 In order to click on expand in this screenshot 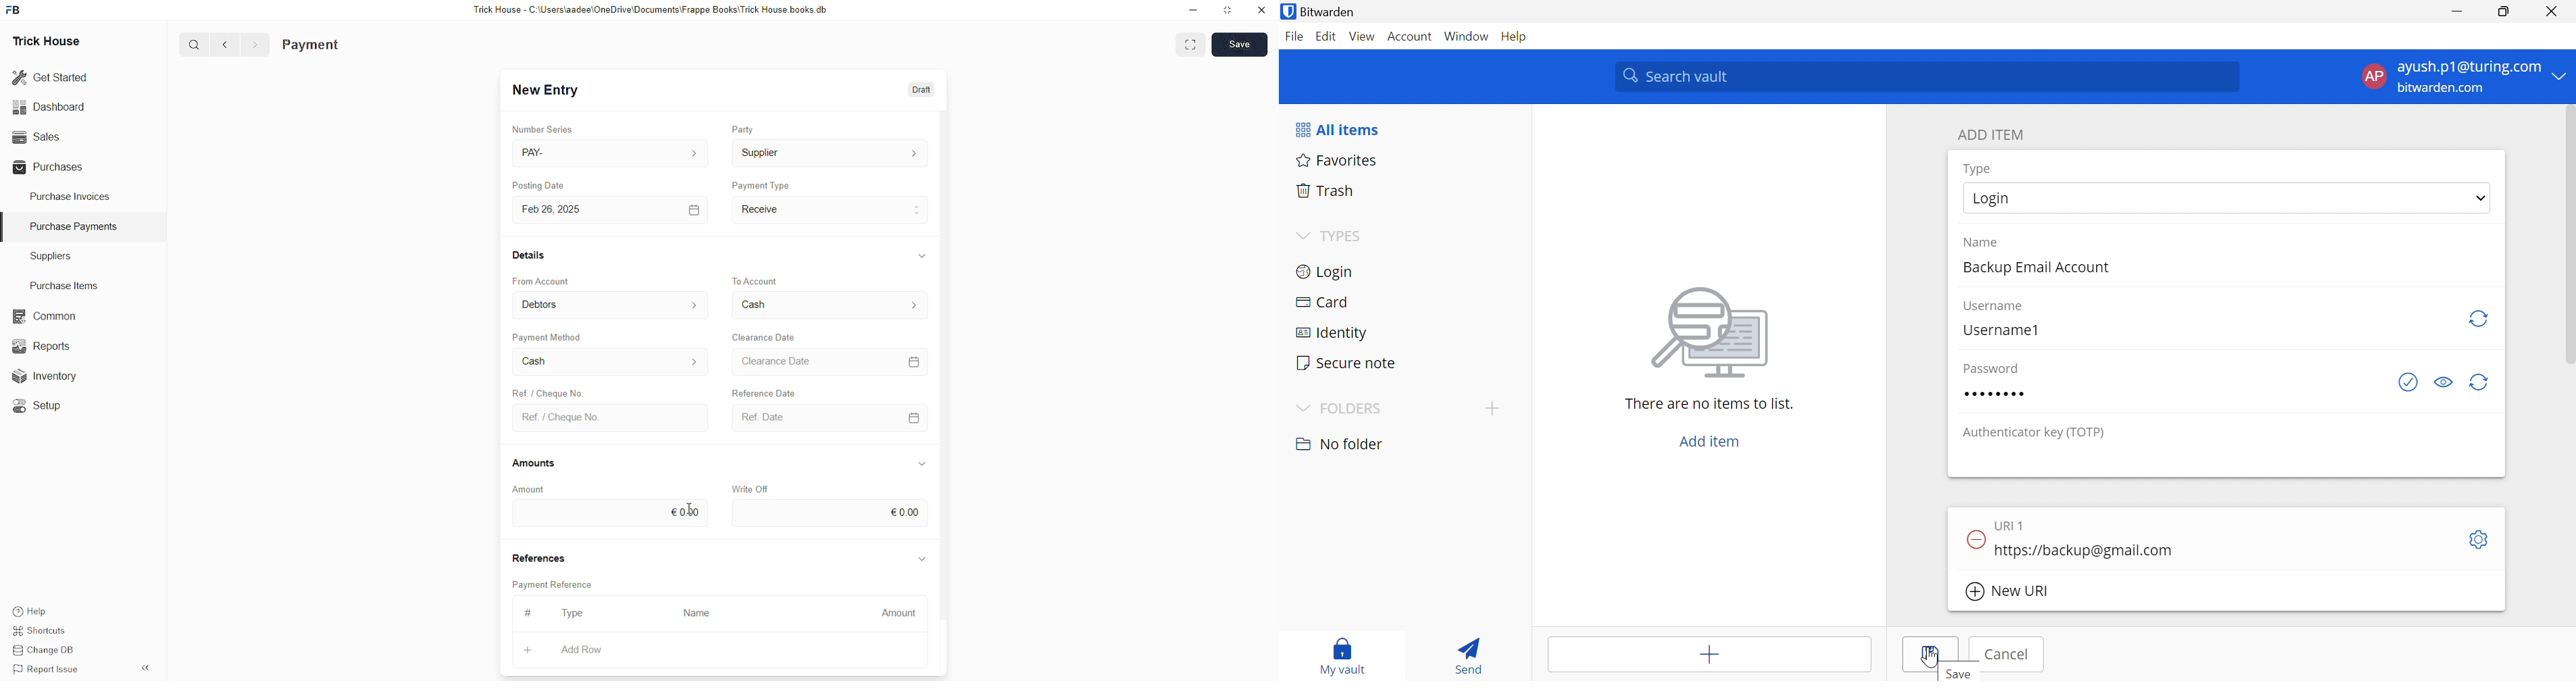, I will do `click(923, 462)`.